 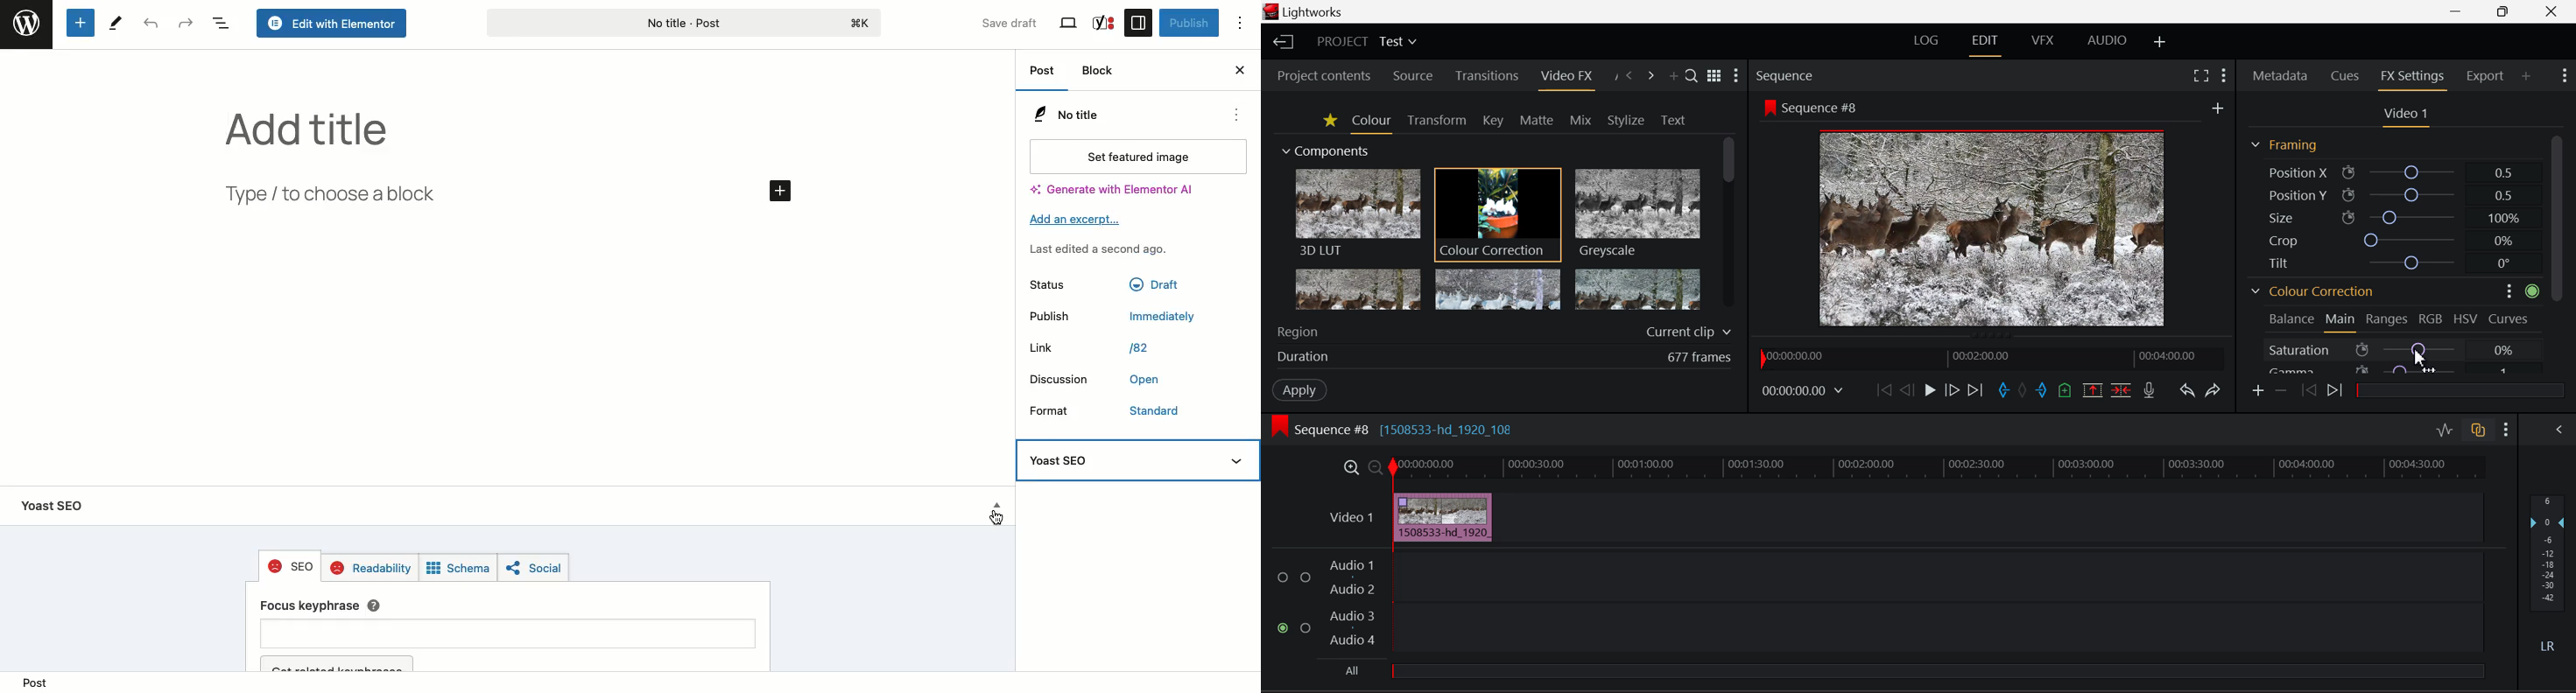 I want to click on Decibel Level, so click(x=2552, y=576).